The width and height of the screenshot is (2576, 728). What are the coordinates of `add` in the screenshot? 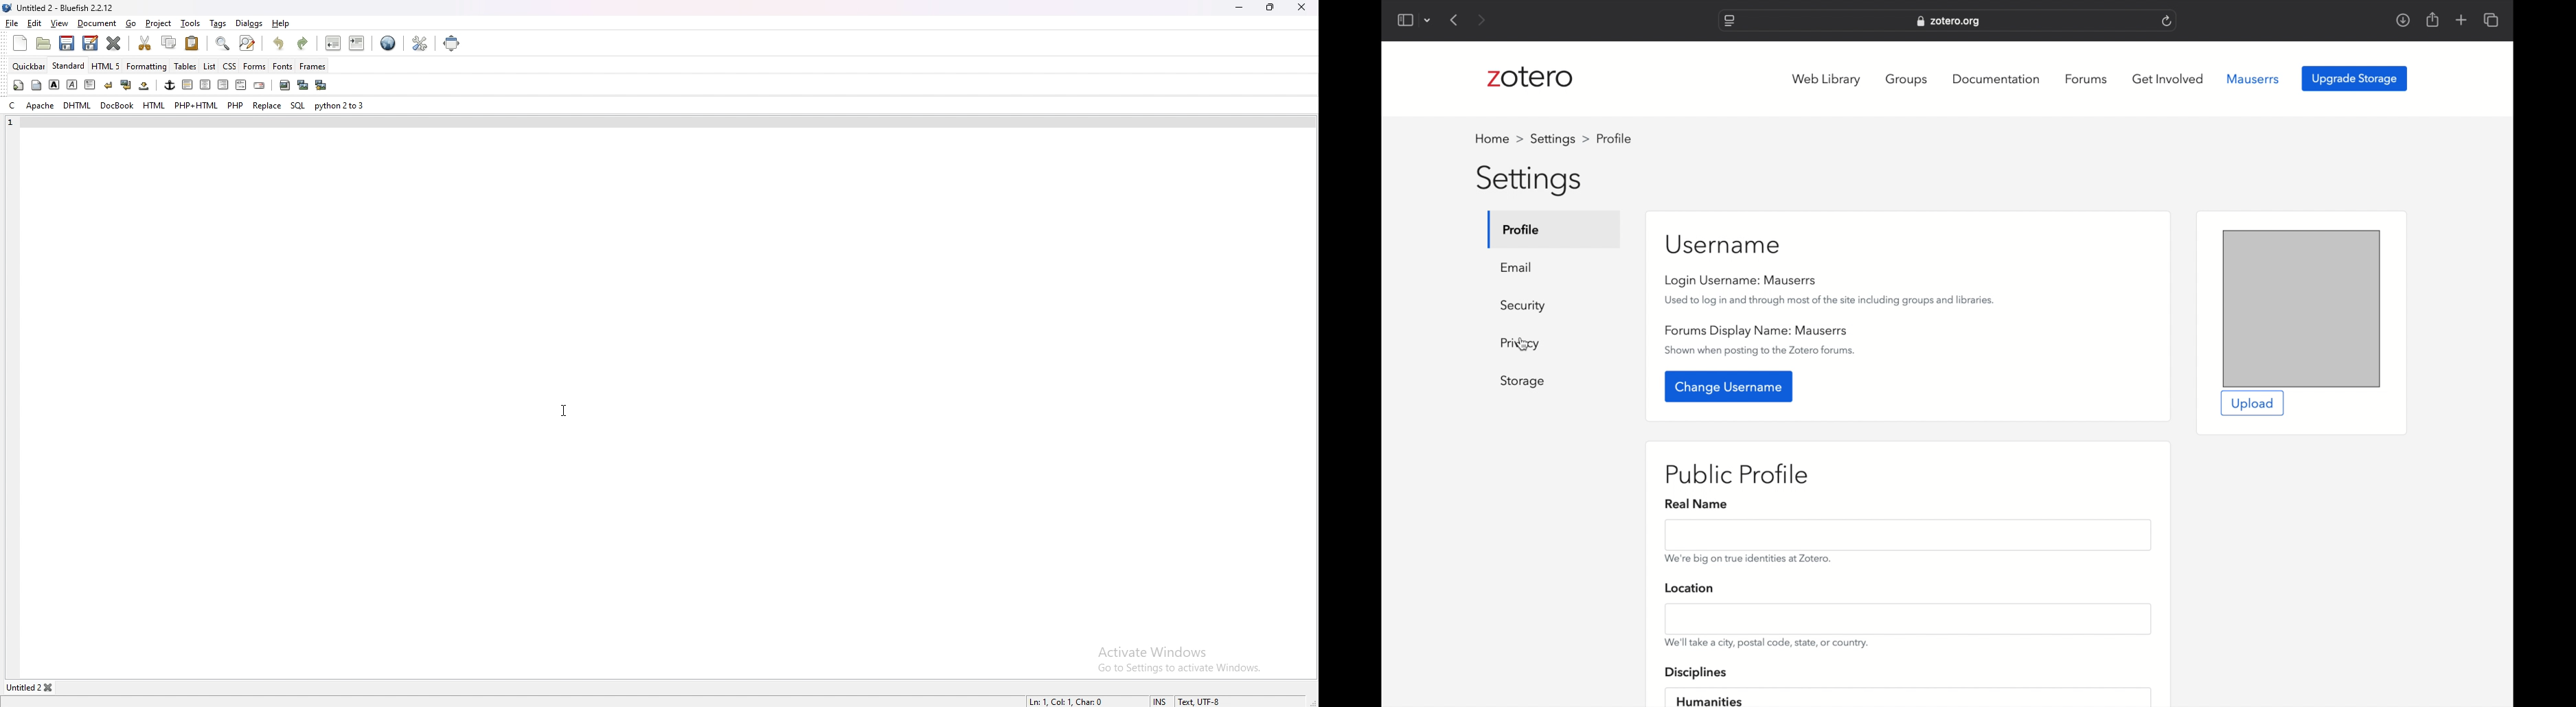 It's located at (2461, 20).